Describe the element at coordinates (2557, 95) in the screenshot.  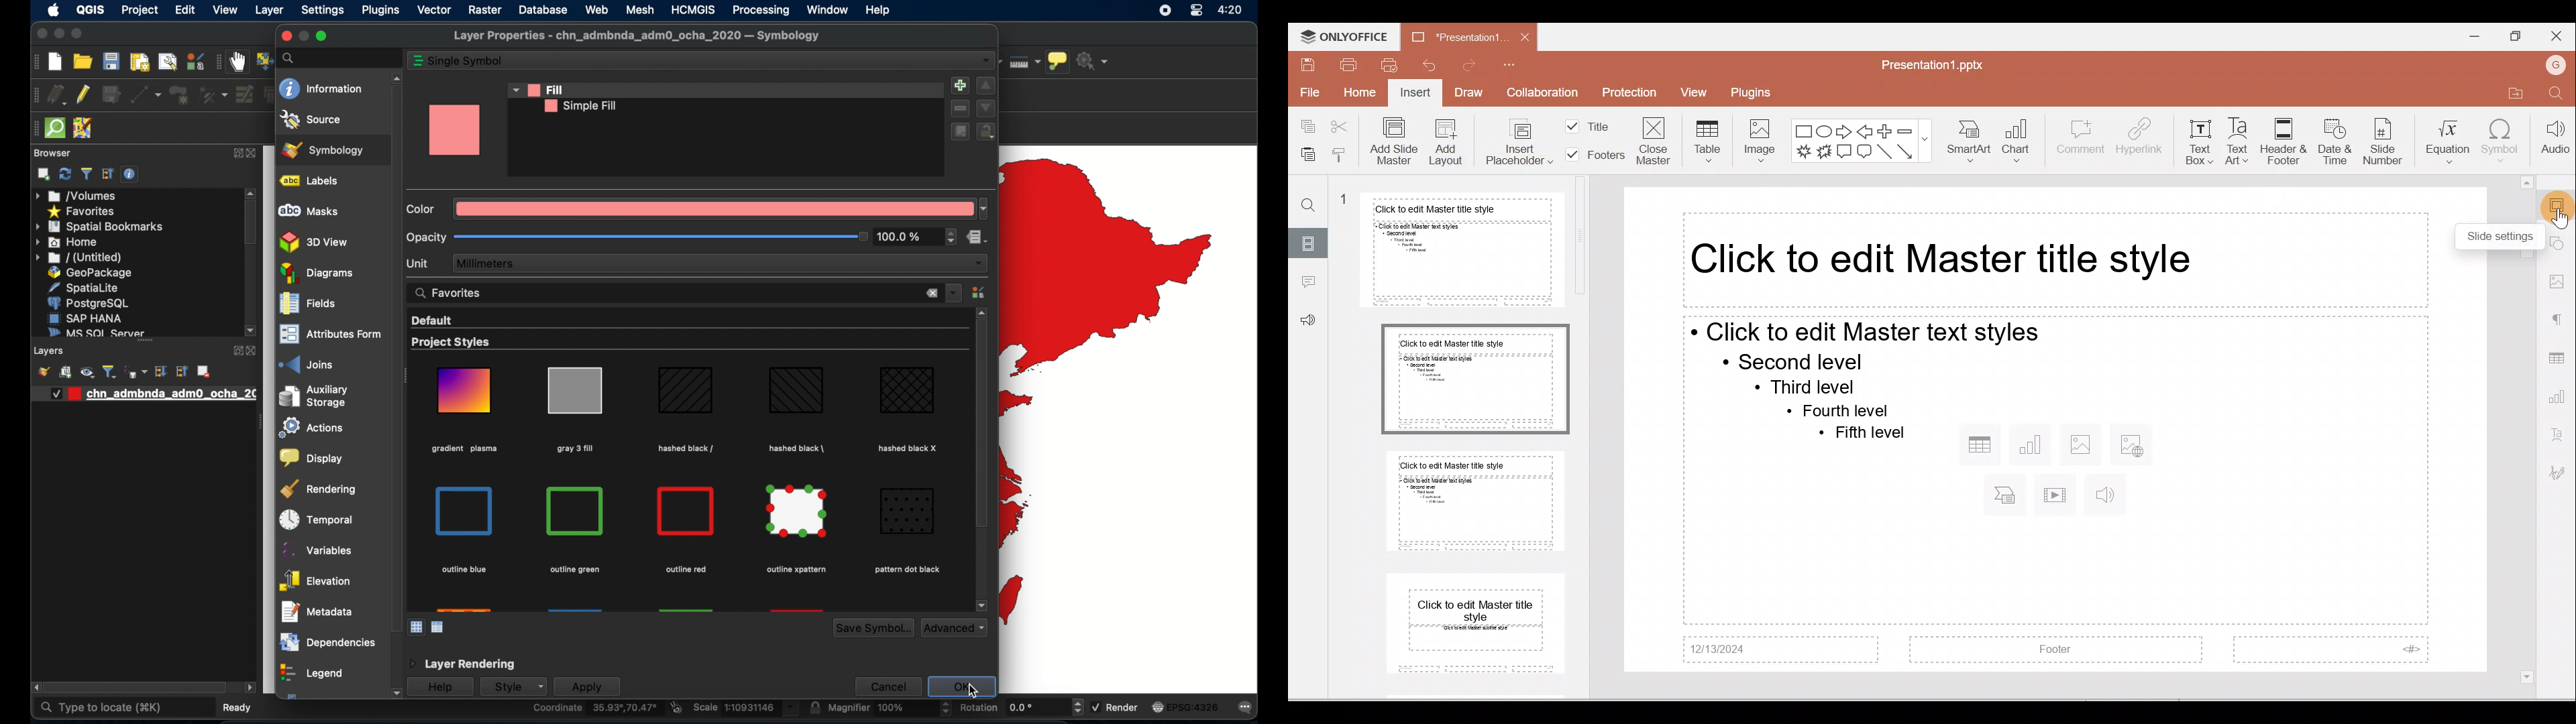
I see `Find` at that location.